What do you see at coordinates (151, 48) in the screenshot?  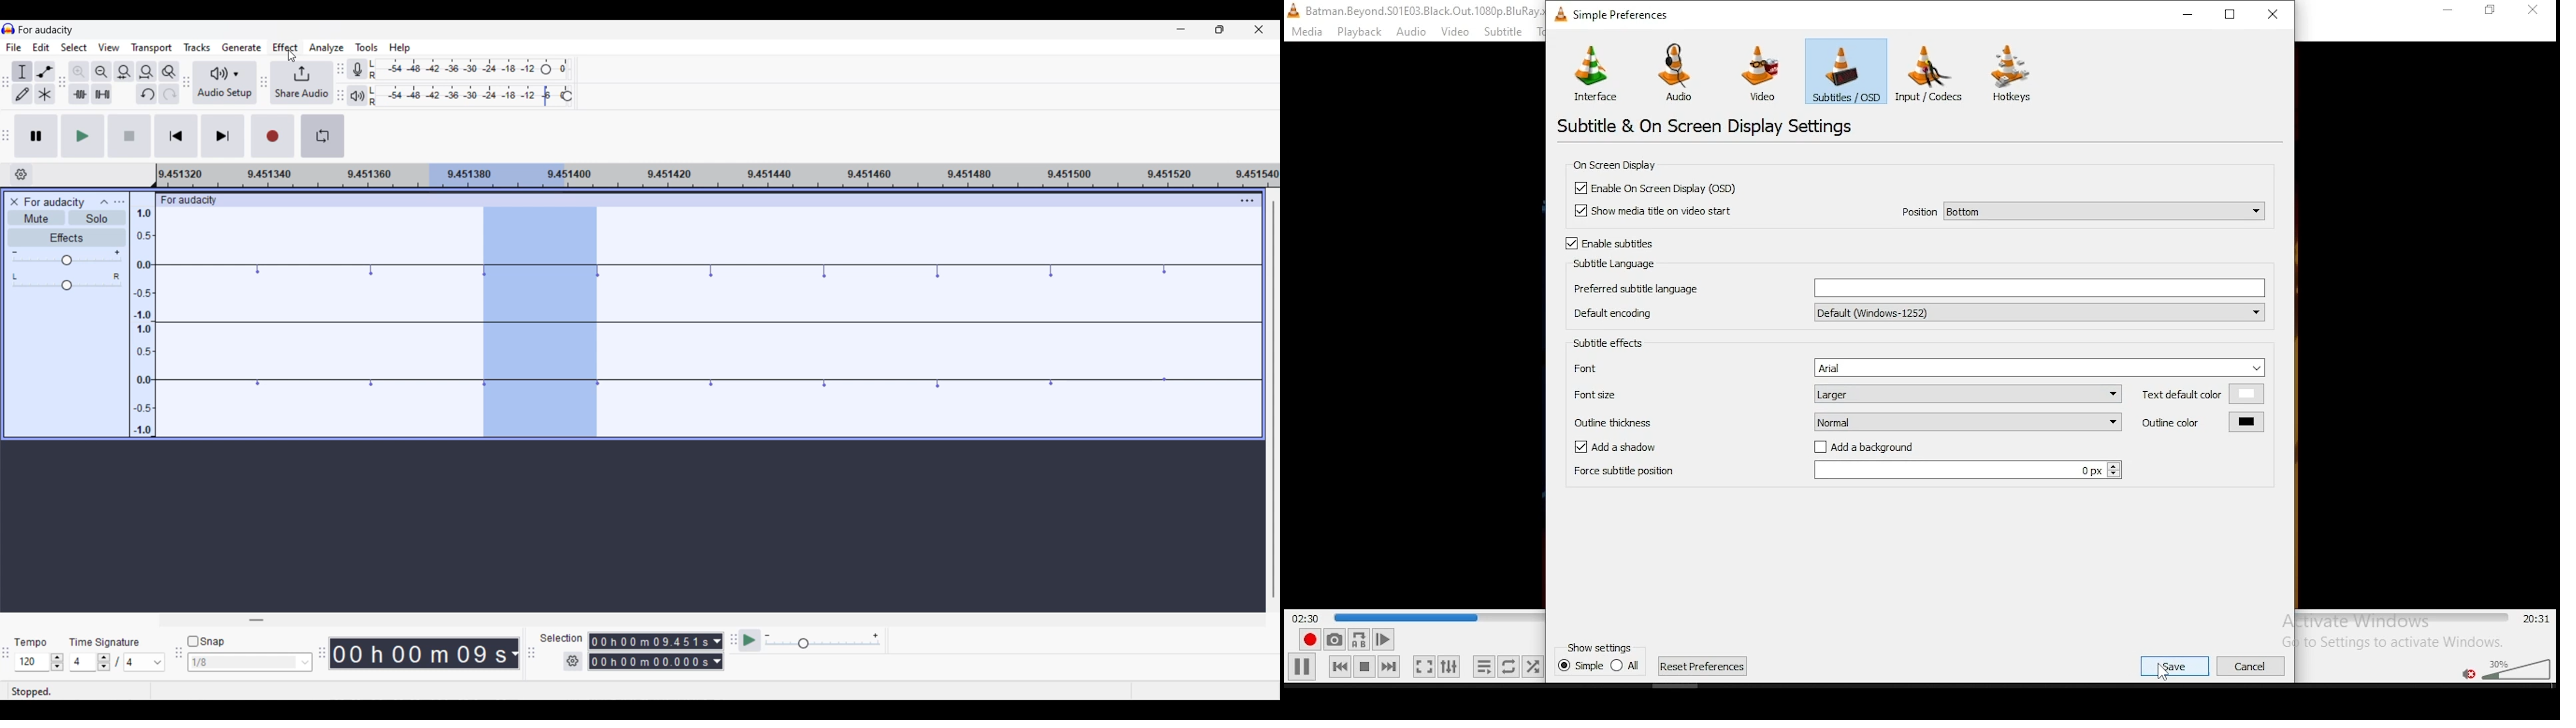 I see `Transport menu` at bounding box center [151, 48].